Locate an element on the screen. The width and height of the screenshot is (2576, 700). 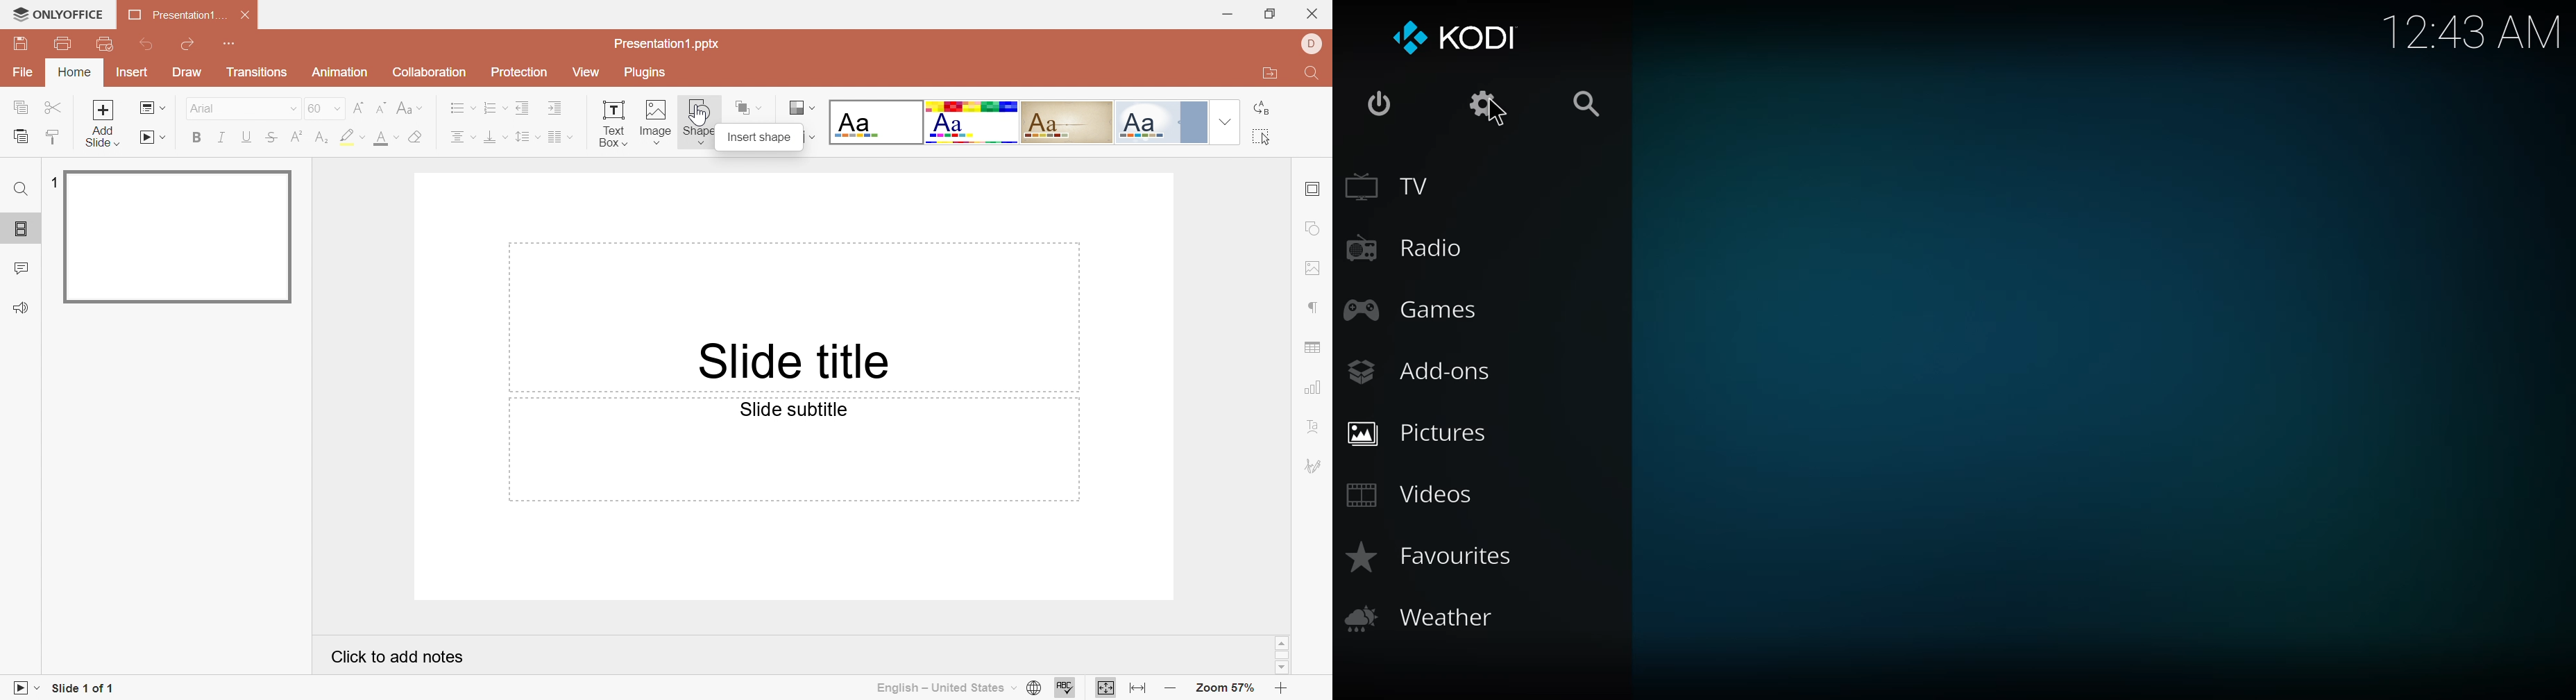
Open file location is located at coordinates (1270, 71).